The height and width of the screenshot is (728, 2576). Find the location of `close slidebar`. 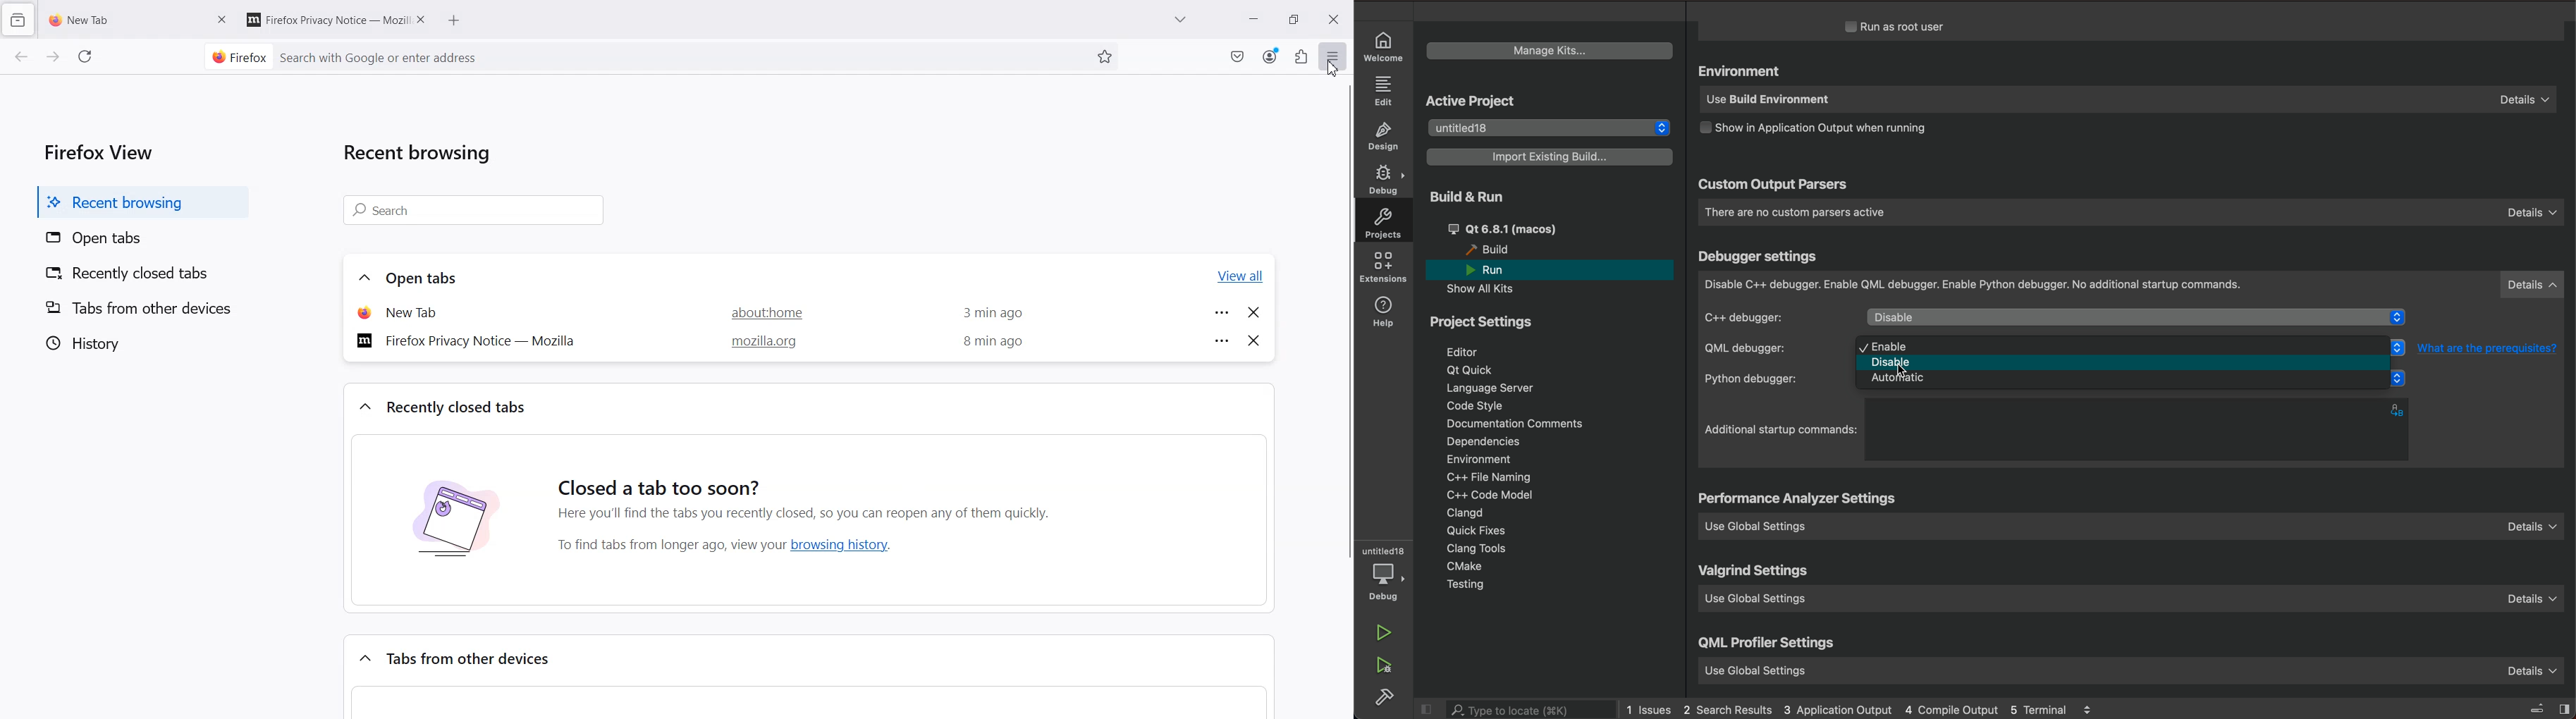

close slidebar is located at coordinates (2537, 707).